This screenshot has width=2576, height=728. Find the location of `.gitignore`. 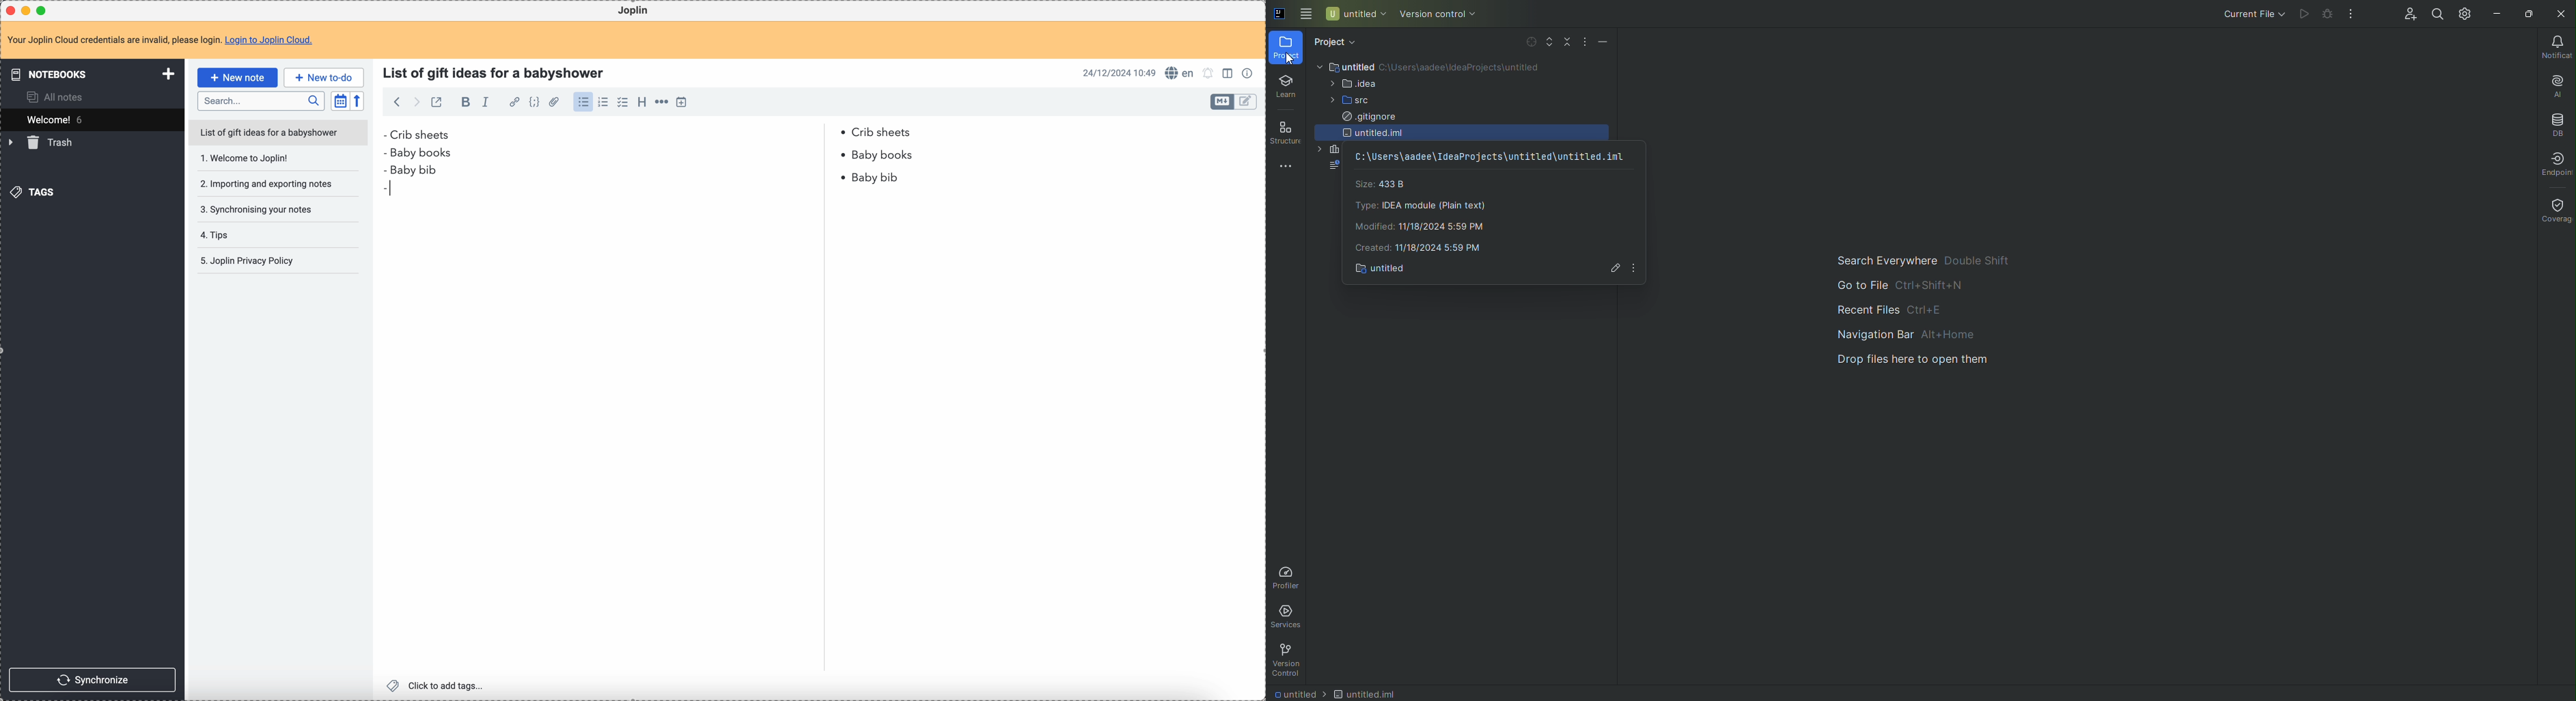

.gitignore is located at coordinates (1366, 118).